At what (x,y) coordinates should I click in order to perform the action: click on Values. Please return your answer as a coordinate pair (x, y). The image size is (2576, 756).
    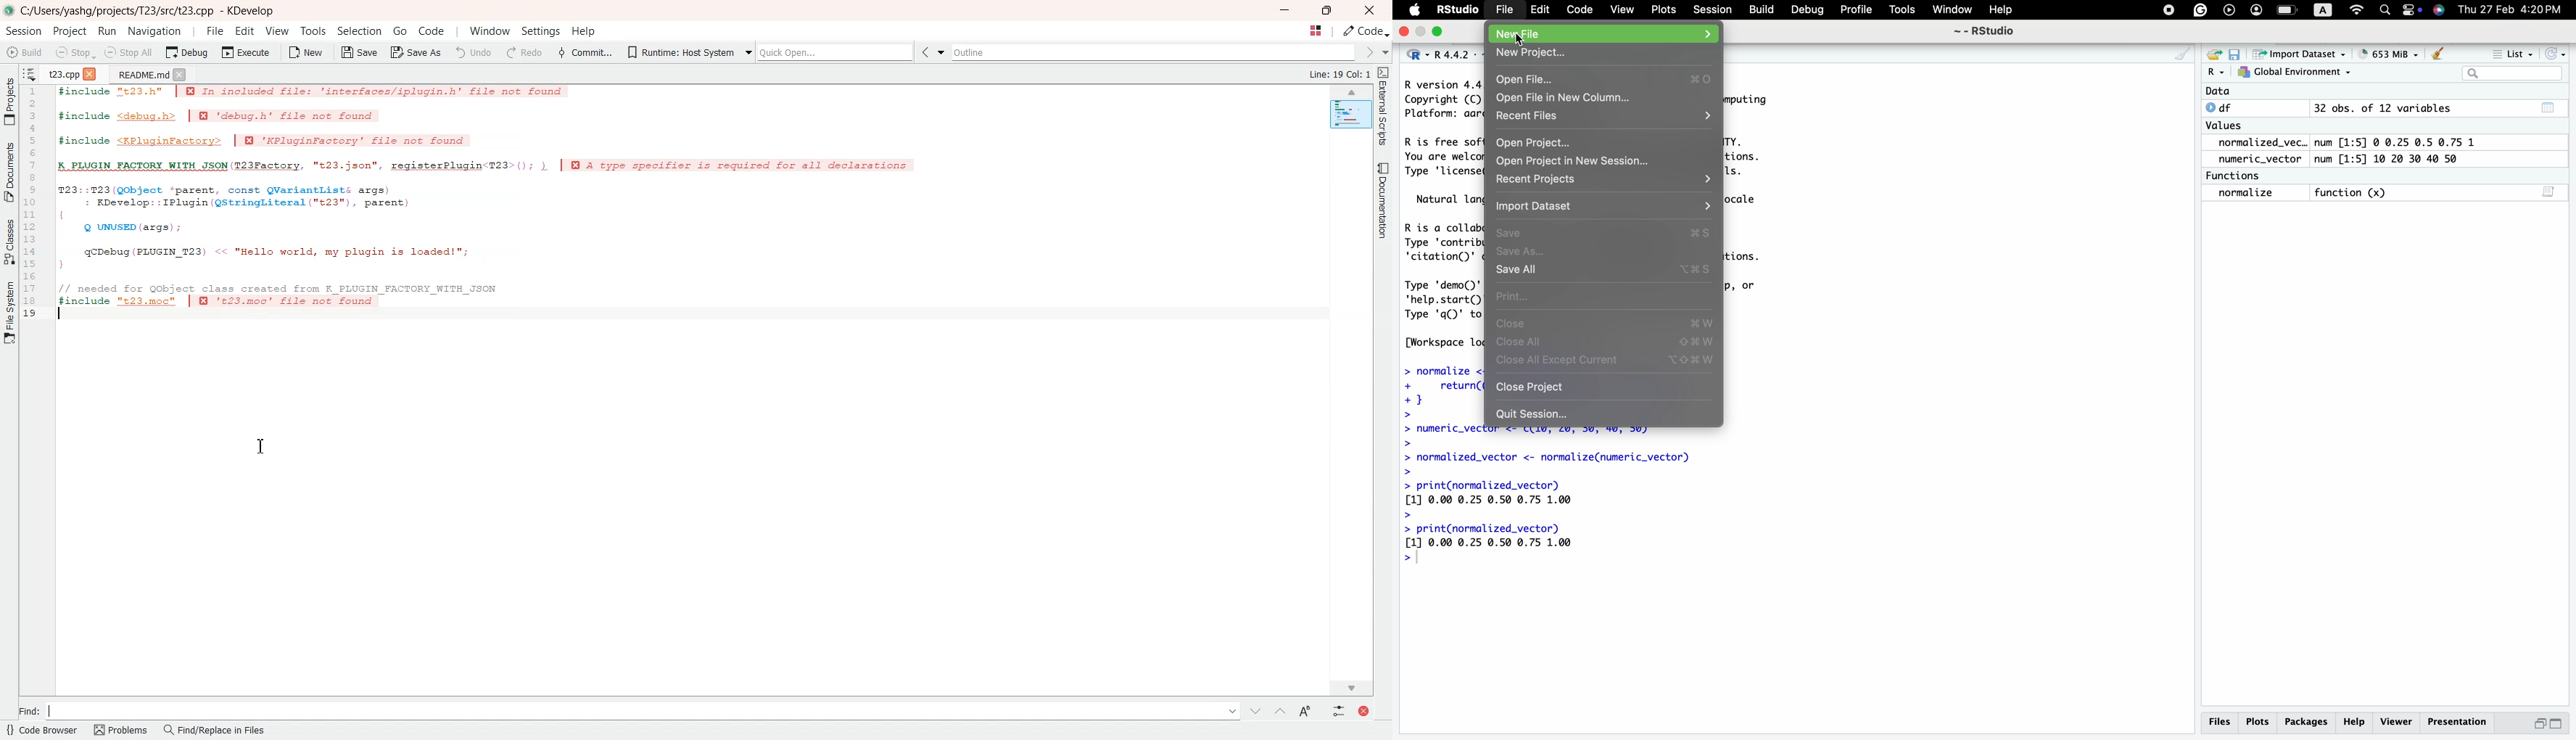
    Looking at the image, I should click on (2223, 128).